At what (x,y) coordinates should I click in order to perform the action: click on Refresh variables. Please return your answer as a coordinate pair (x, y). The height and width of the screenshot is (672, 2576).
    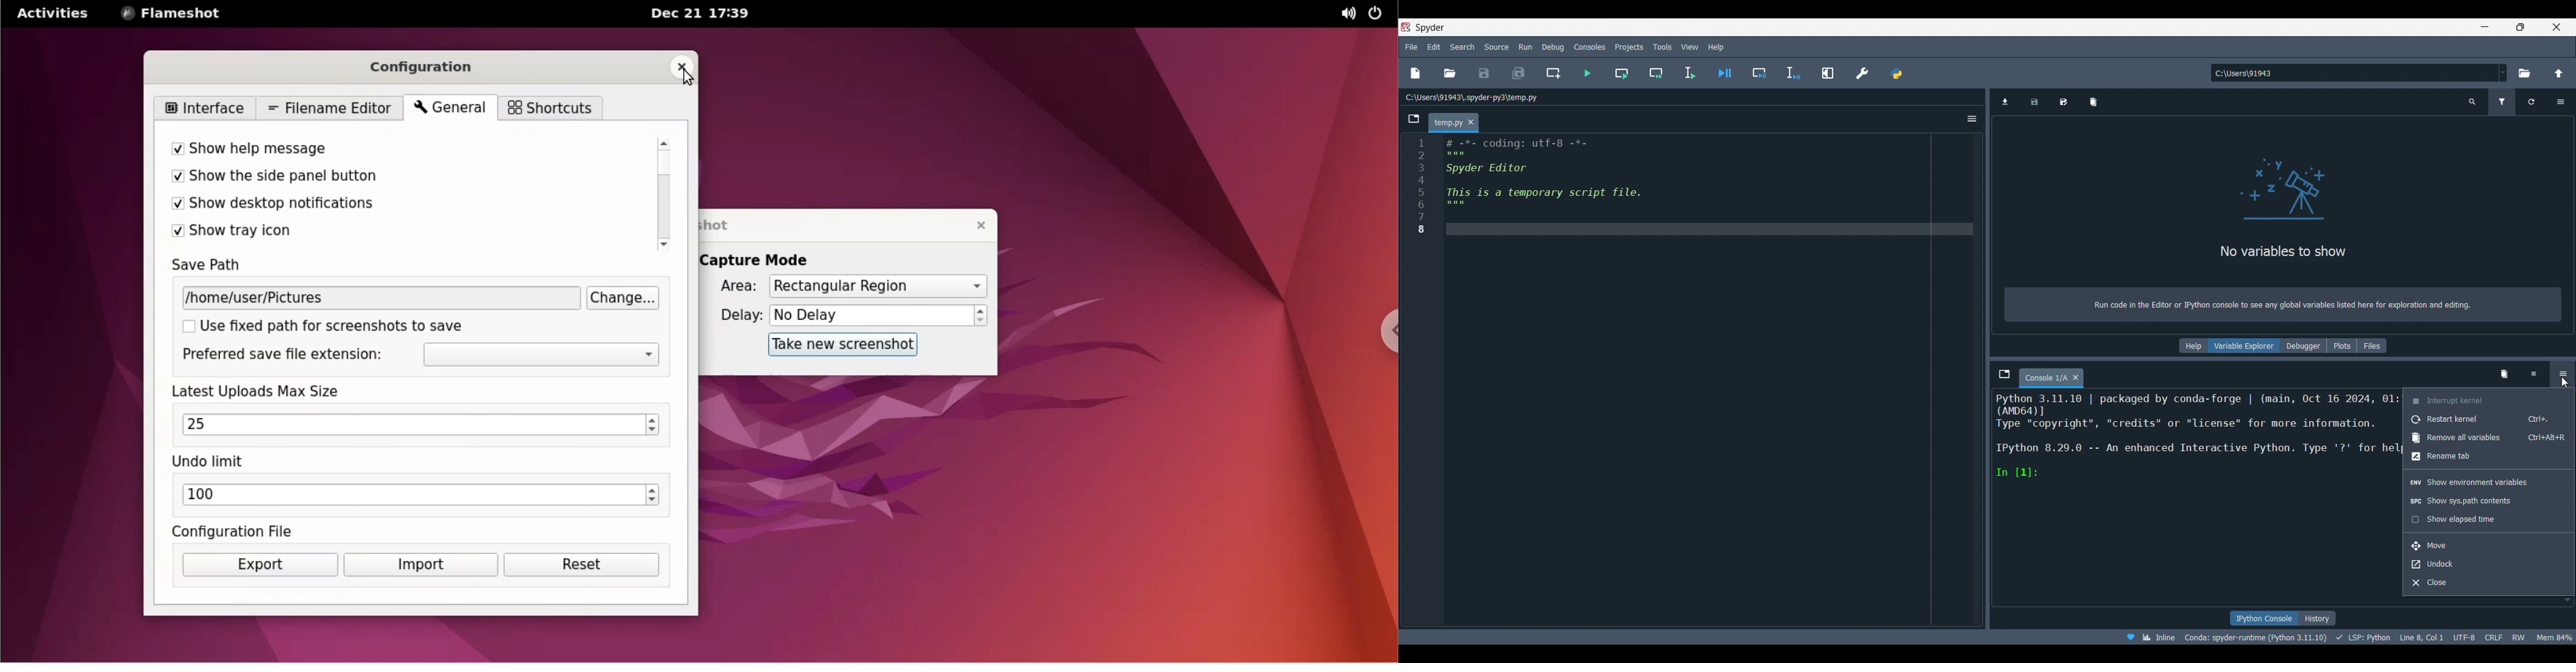
    Looking at the image, I should click on (2532, 102).